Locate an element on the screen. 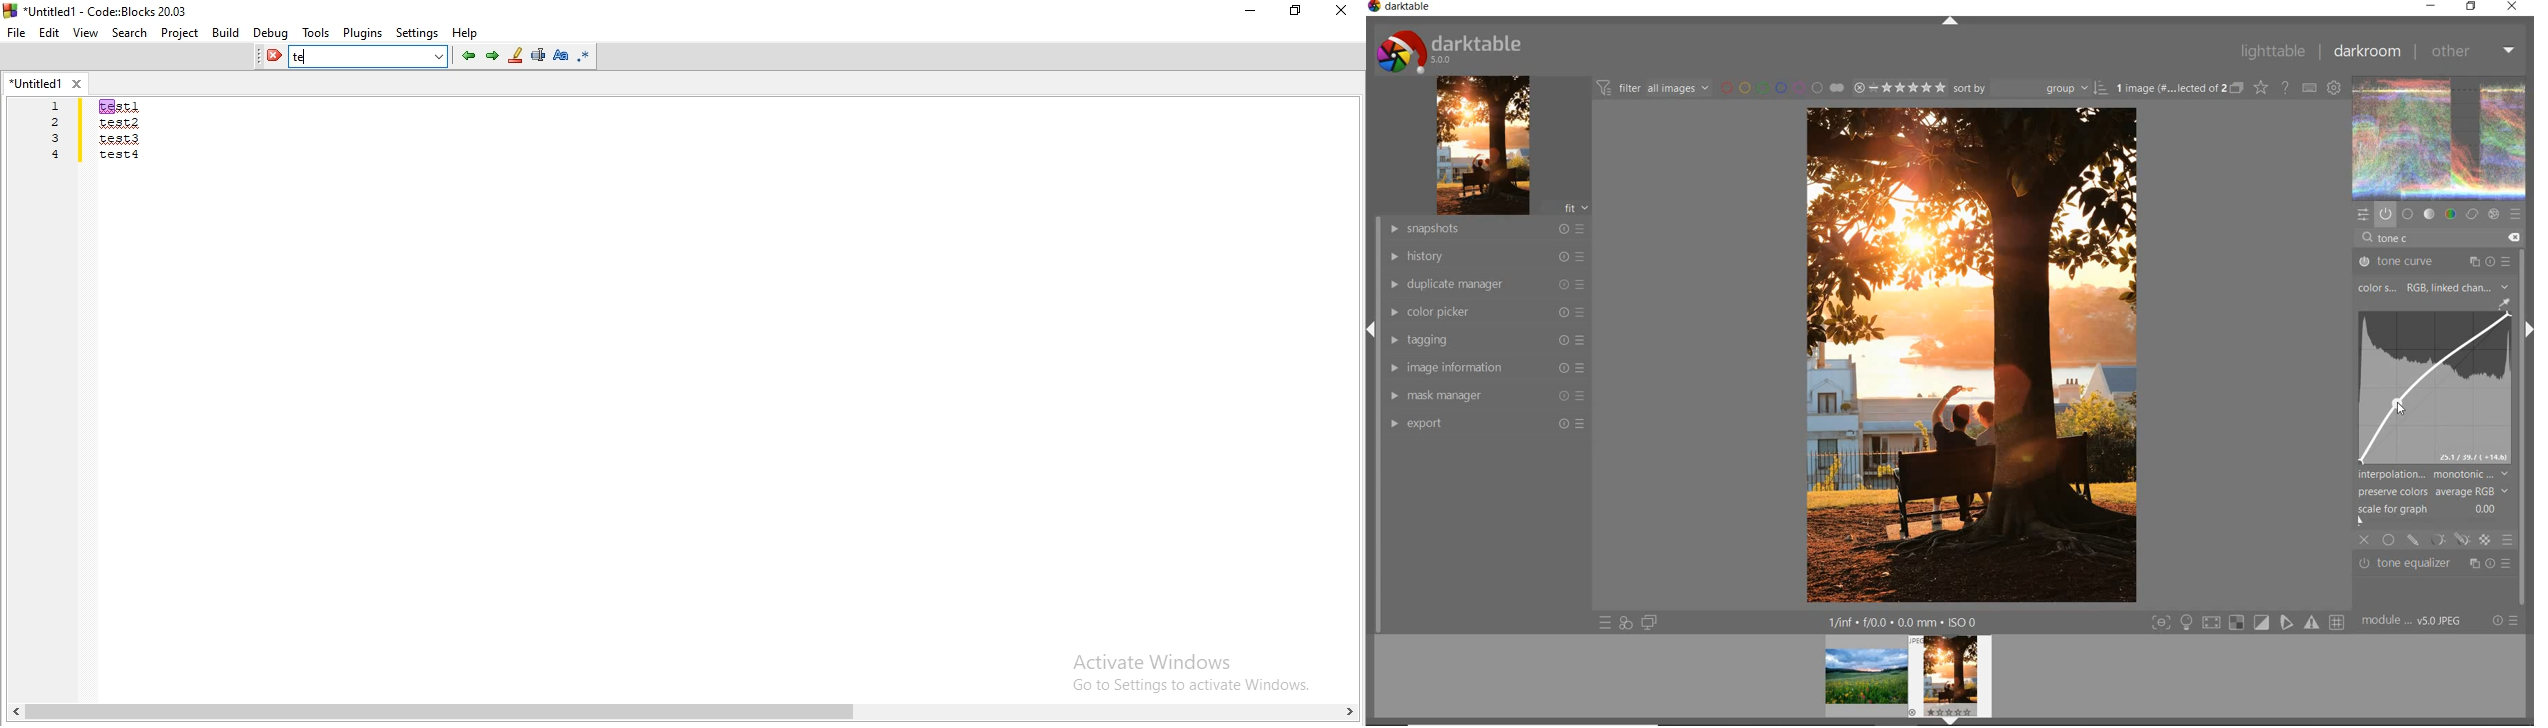  Close is located at coordinates (1343, 12).